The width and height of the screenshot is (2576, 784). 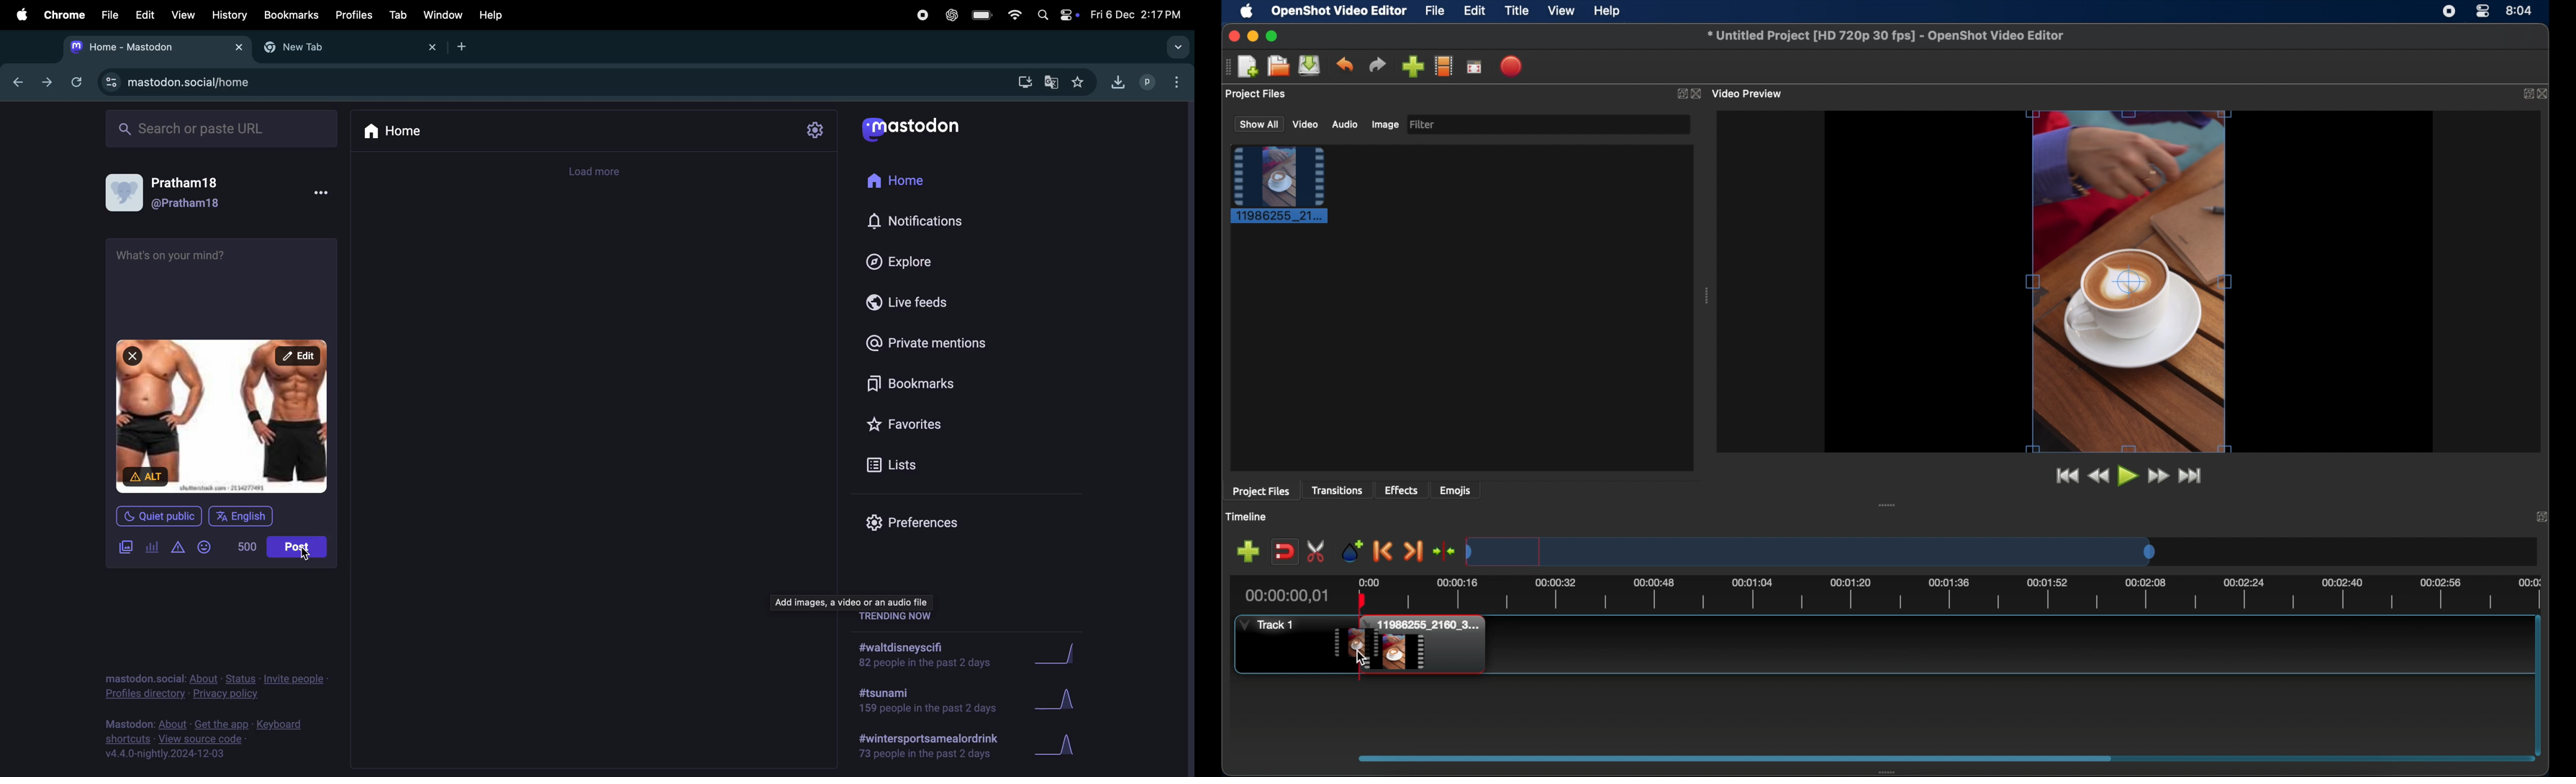 What do you see at coordinates (917, 306) in the screenshot?
I see `live feeds` at bounding box center [917, 306].